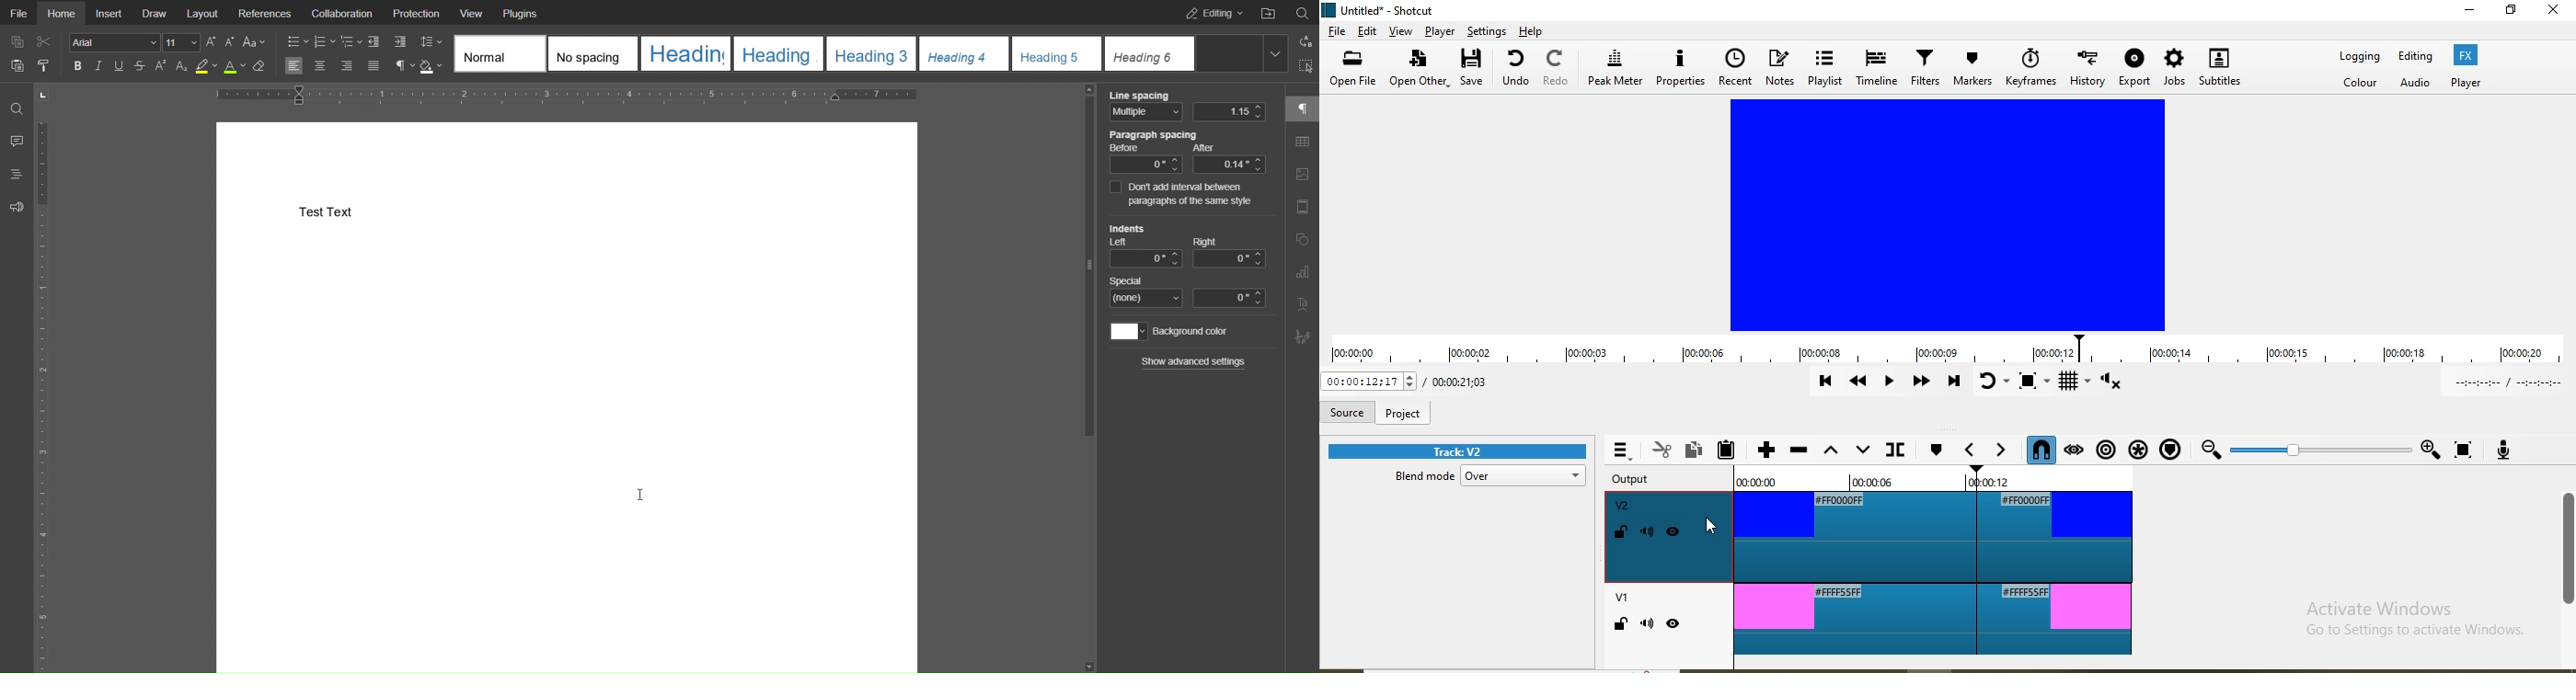 The height and width of the screenshot is (700, 2576). I want to click on Snap, so click(2042, 451).